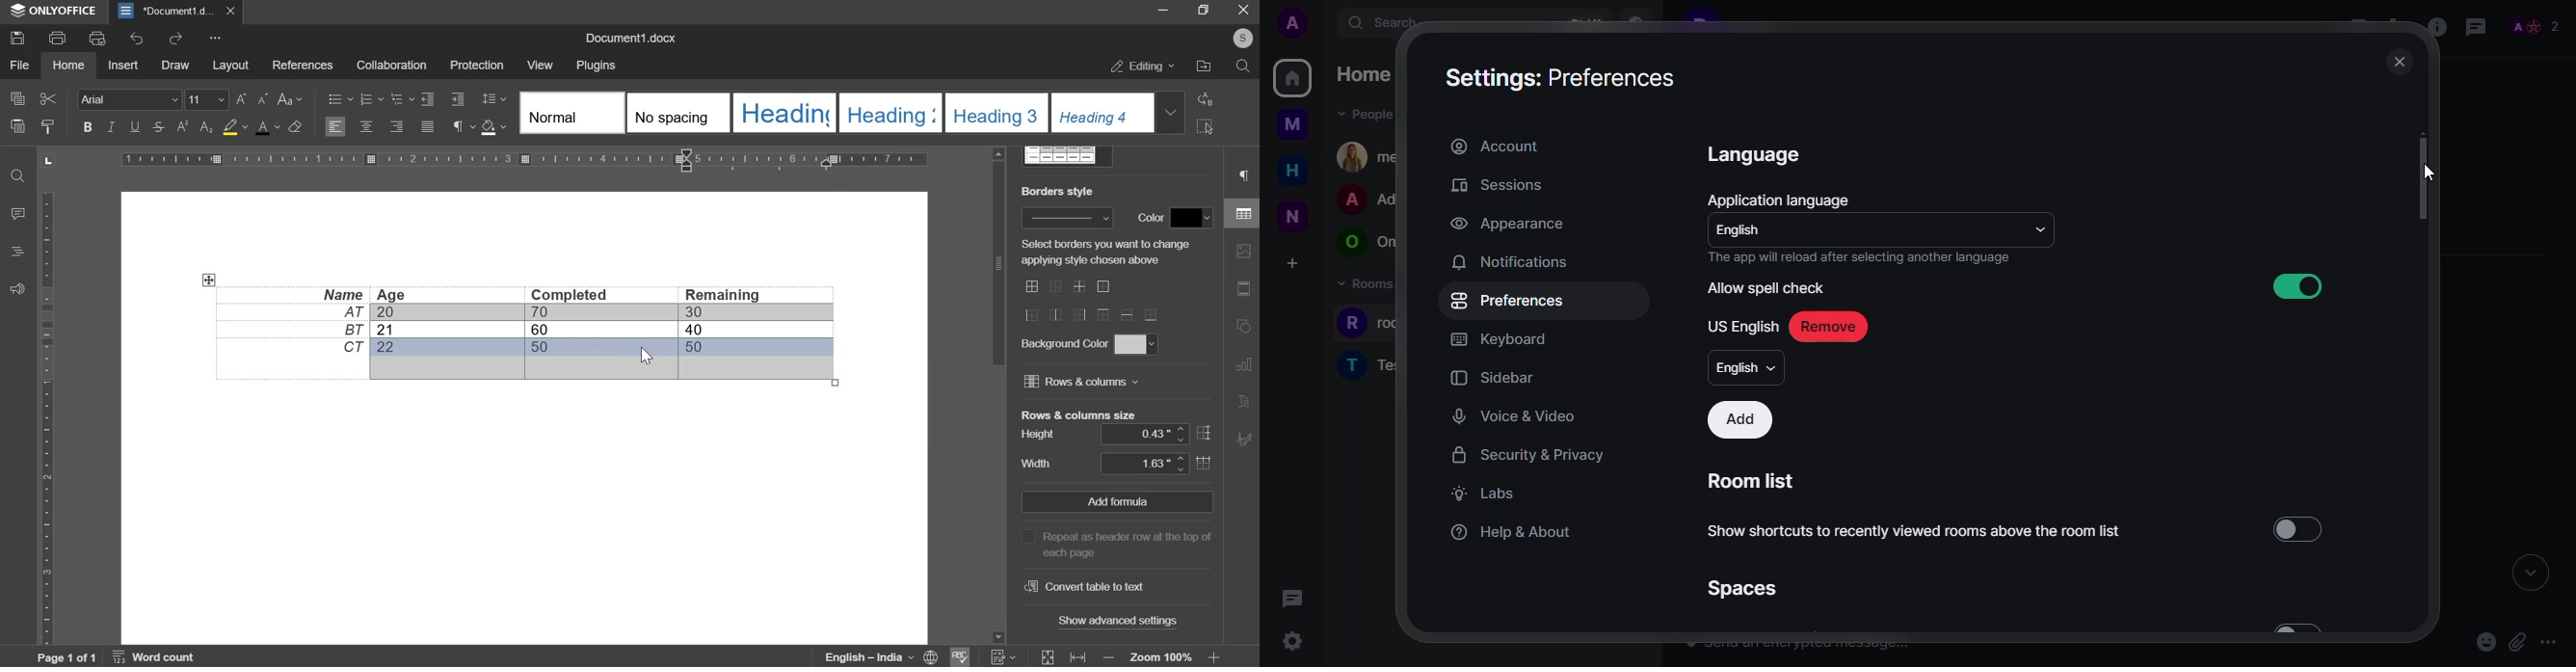 This screenshot has height=672, width=2576. Describe the element at coordinates (1291, 262) in the screenshot. I see `create a space` at that location.